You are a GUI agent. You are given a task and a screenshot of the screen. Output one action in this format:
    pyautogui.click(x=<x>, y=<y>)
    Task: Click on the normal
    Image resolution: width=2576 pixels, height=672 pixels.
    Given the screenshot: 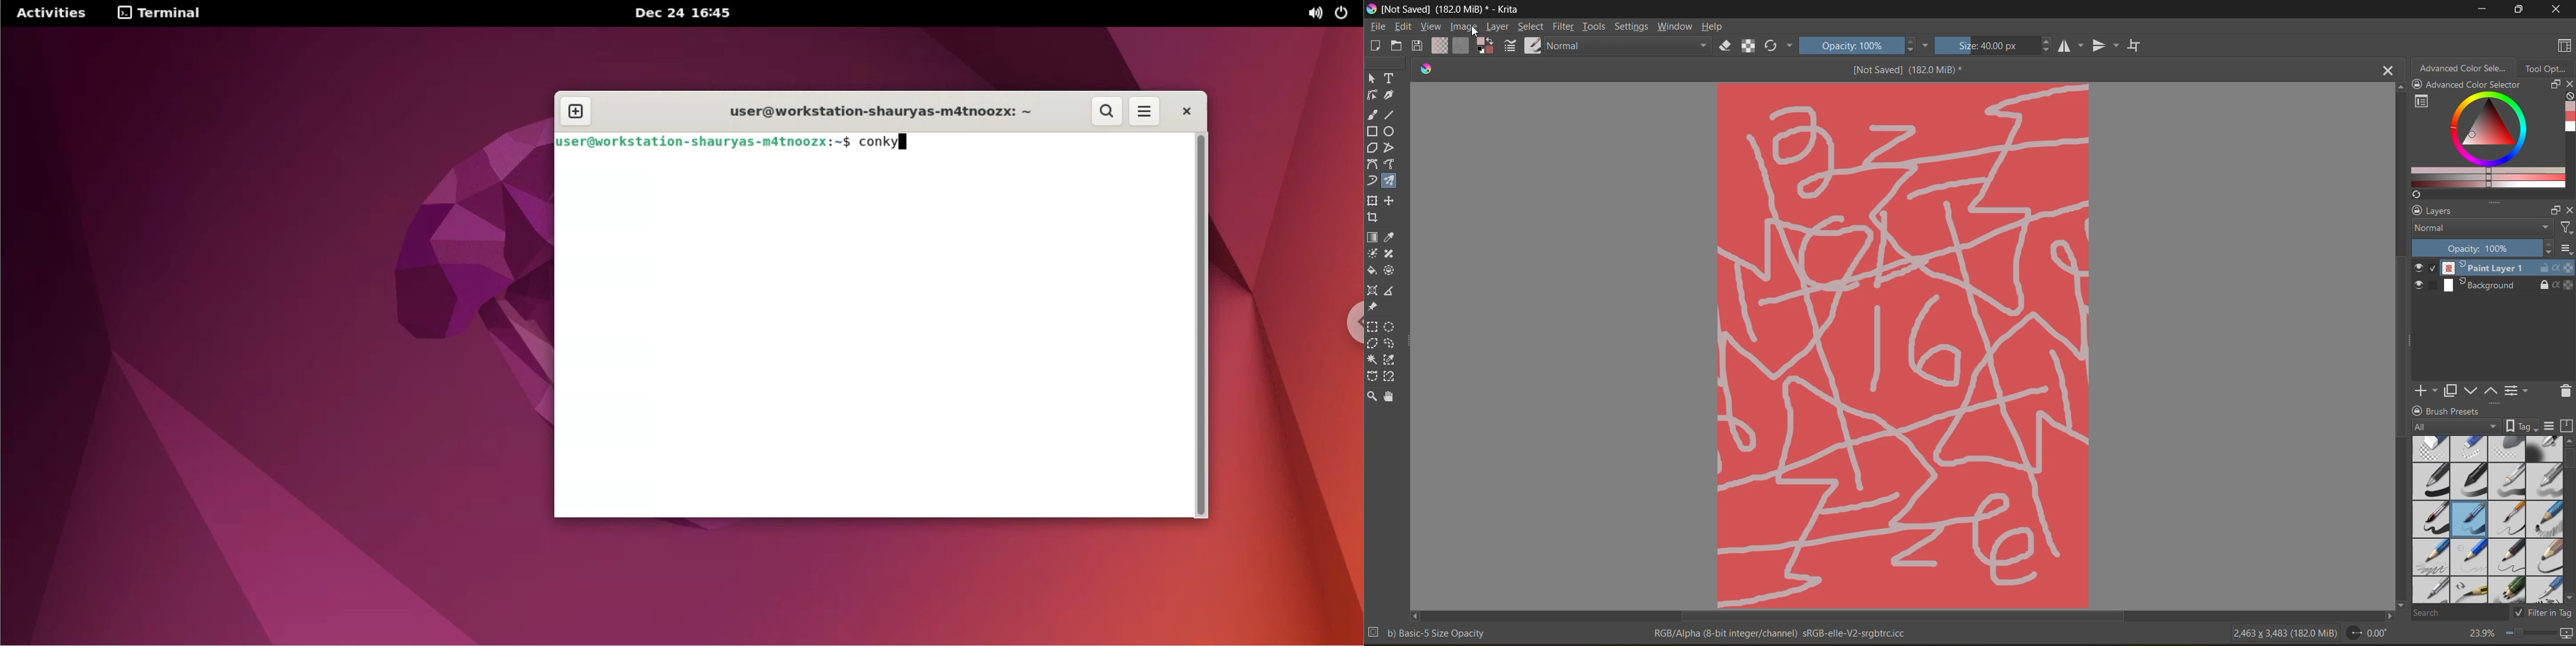 What is the action you would take?
    pyautogui.click(x=2481, y=226)
    